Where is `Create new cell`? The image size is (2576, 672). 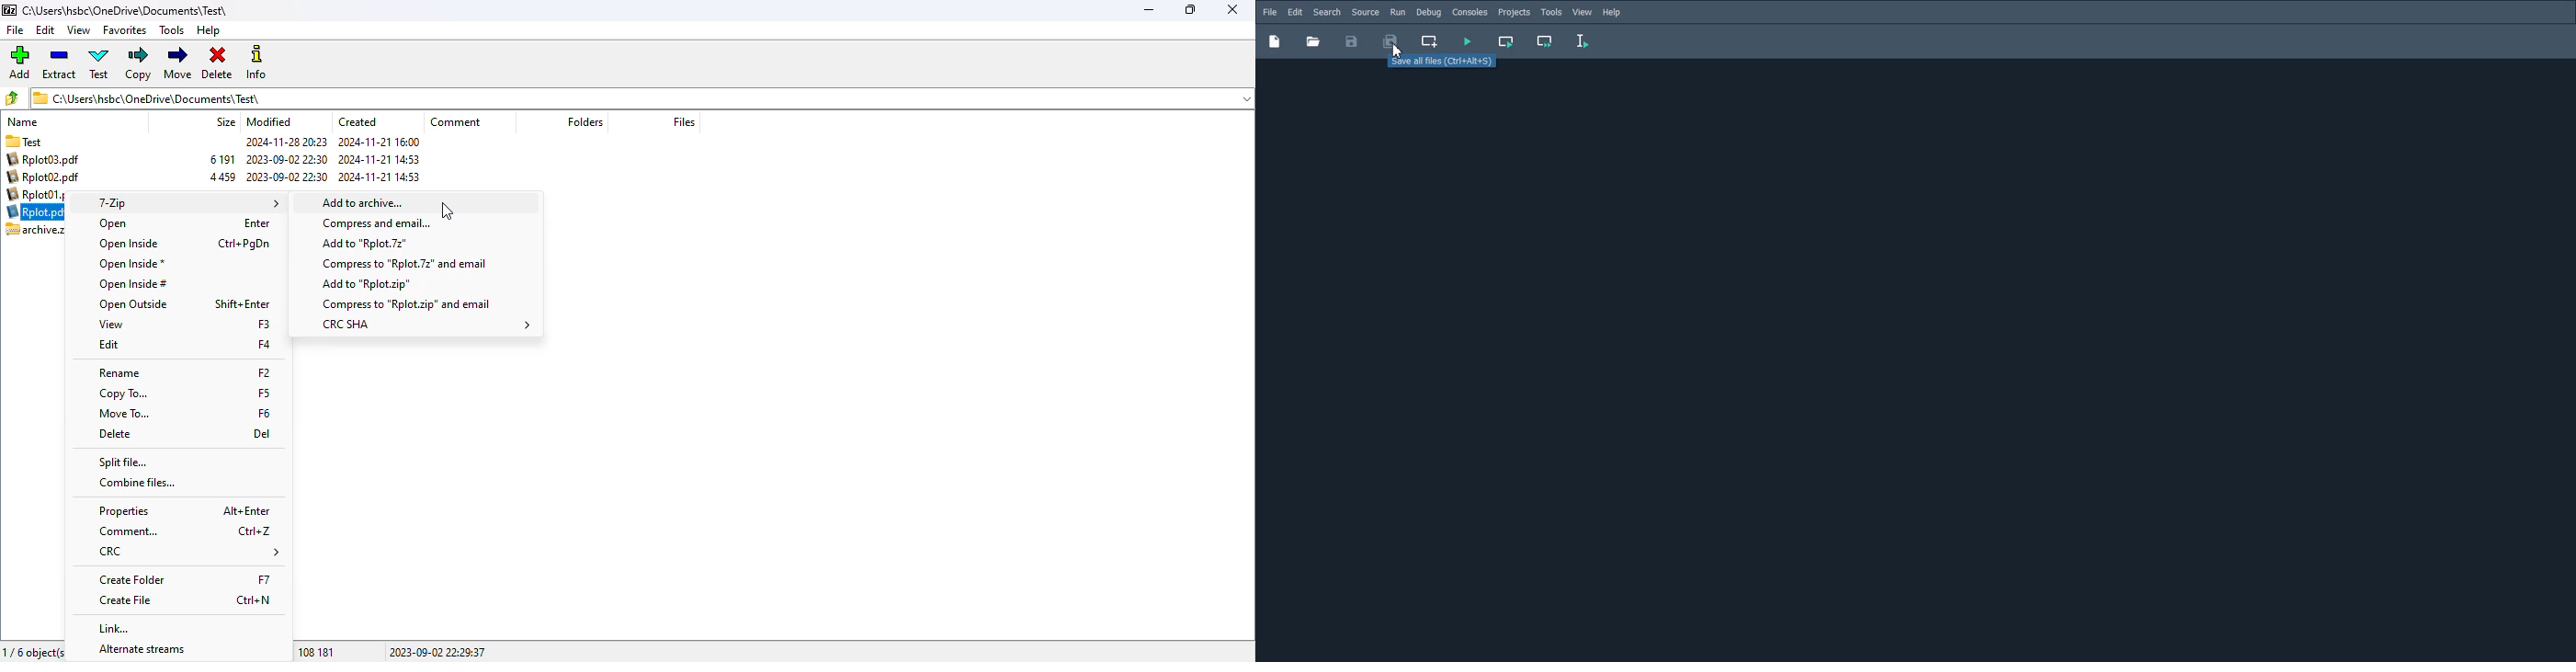 Create new cell is located at coordinates (1430, 41).